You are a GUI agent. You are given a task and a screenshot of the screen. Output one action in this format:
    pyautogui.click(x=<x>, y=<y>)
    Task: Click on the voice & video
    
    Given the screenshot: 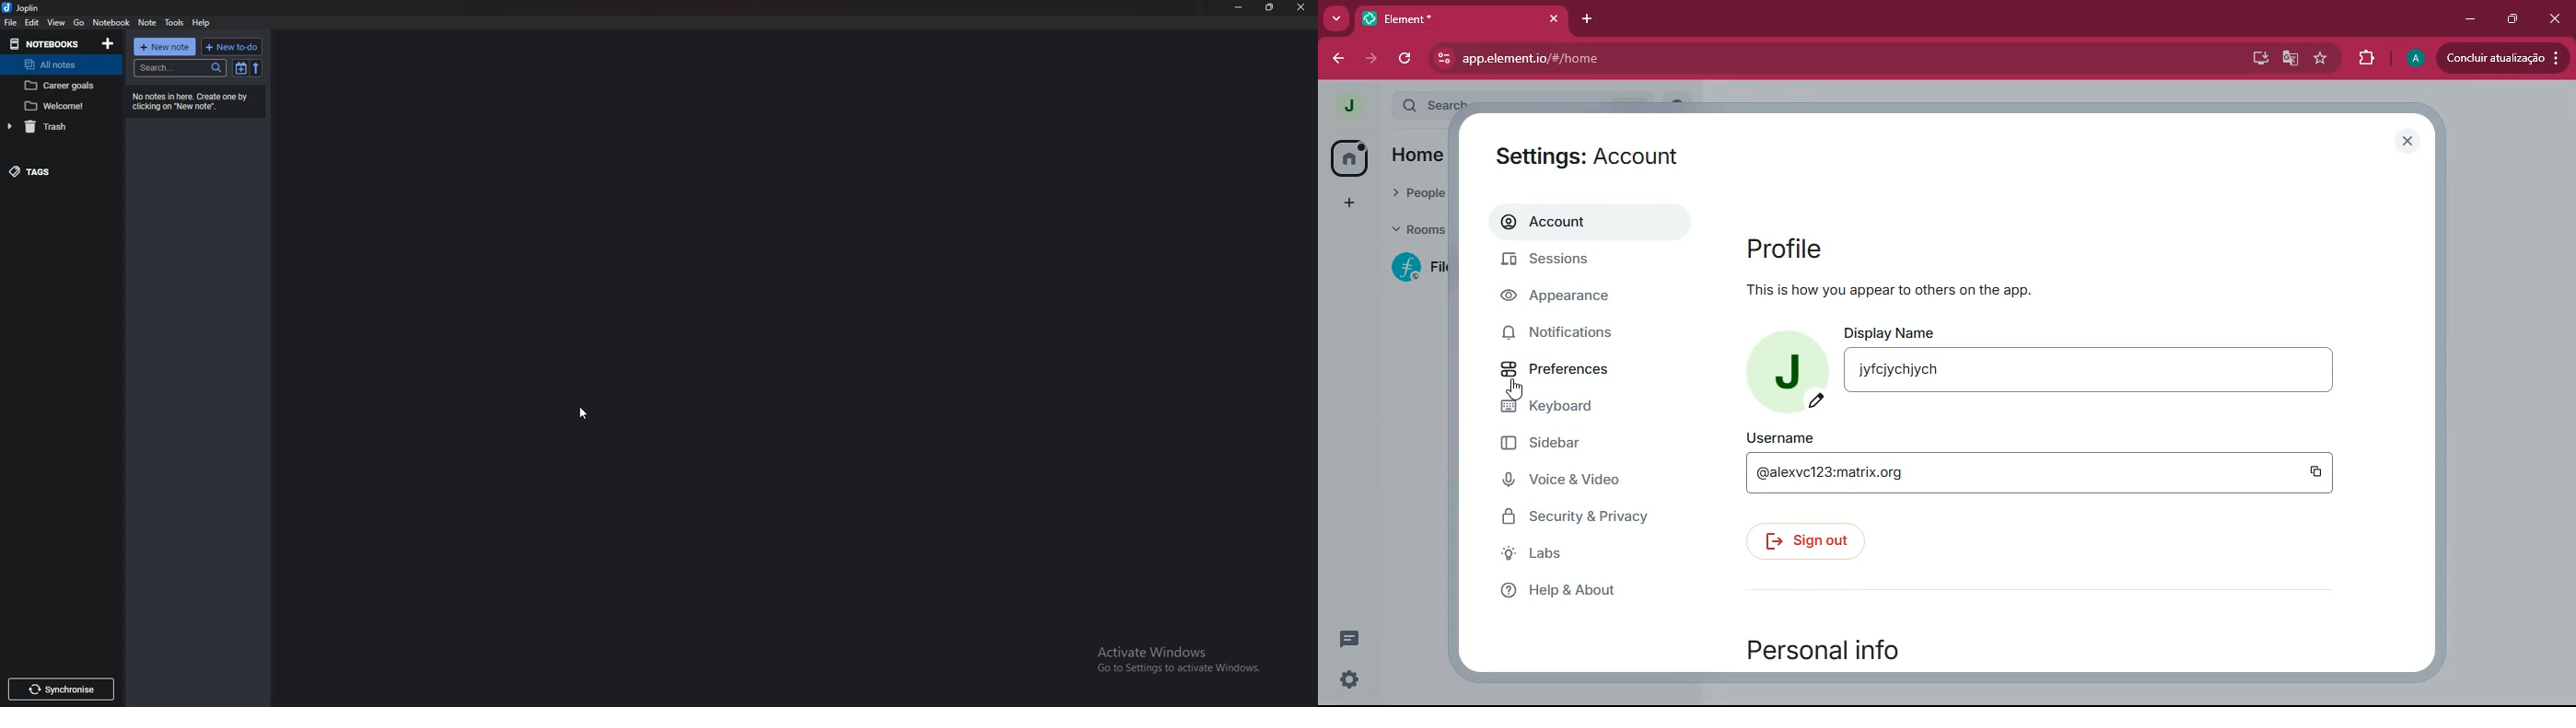 What is the action you would take?
    pyautogui.click(x=1572, y=481)
    